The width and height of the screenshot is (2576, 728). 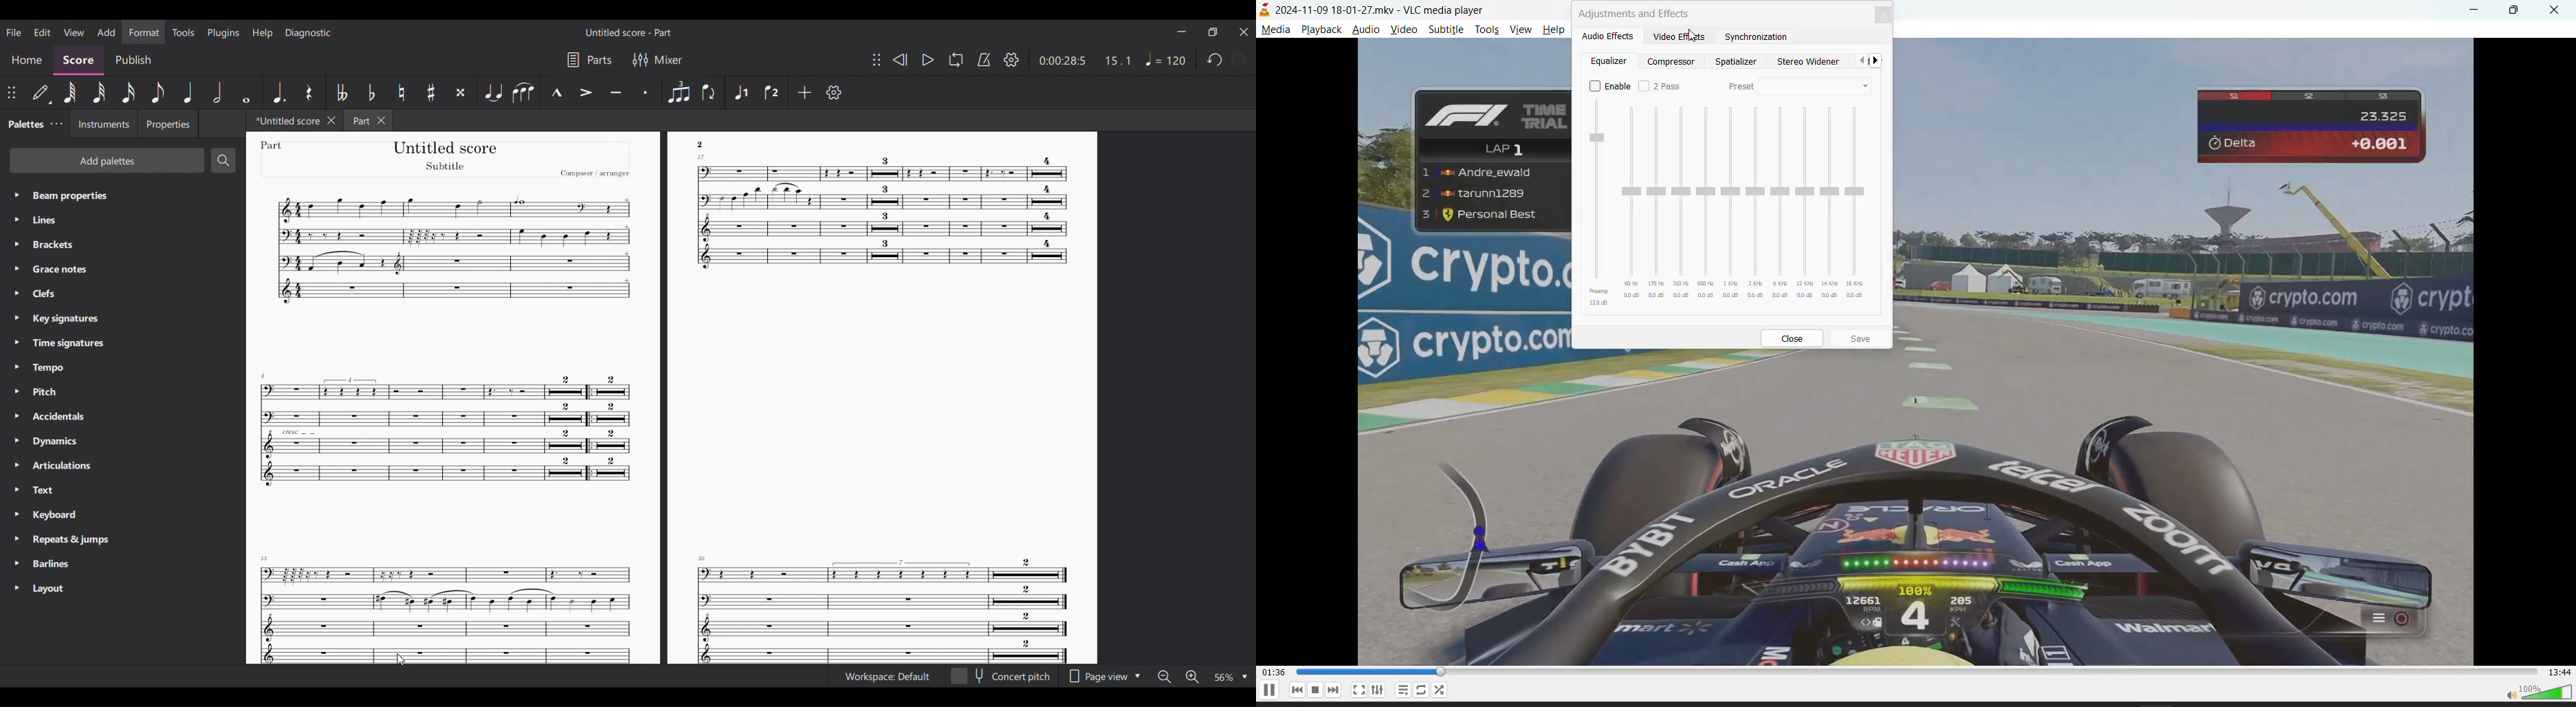 I want to click on Toggle flat, so click(x=372, y=93).